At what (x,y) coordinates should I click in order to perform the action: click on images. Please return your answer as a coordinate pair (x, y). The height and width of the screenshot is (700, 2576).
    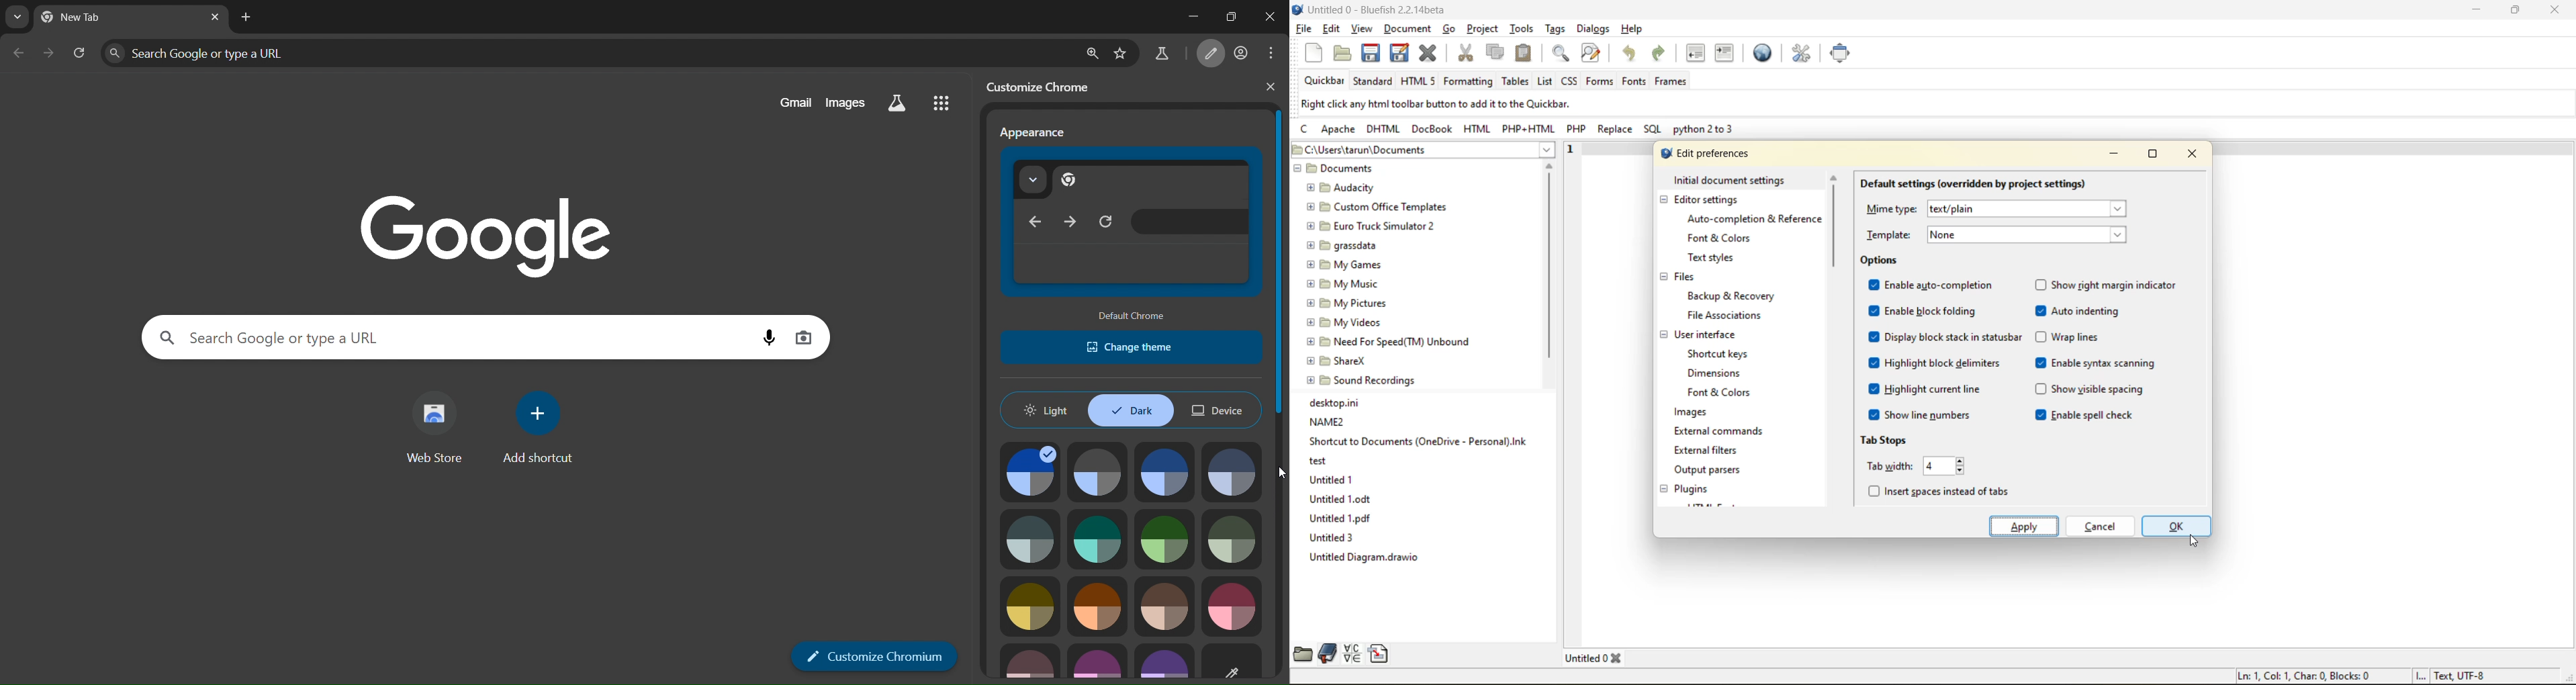
    Looking at the image, I should click on (1691, 414).